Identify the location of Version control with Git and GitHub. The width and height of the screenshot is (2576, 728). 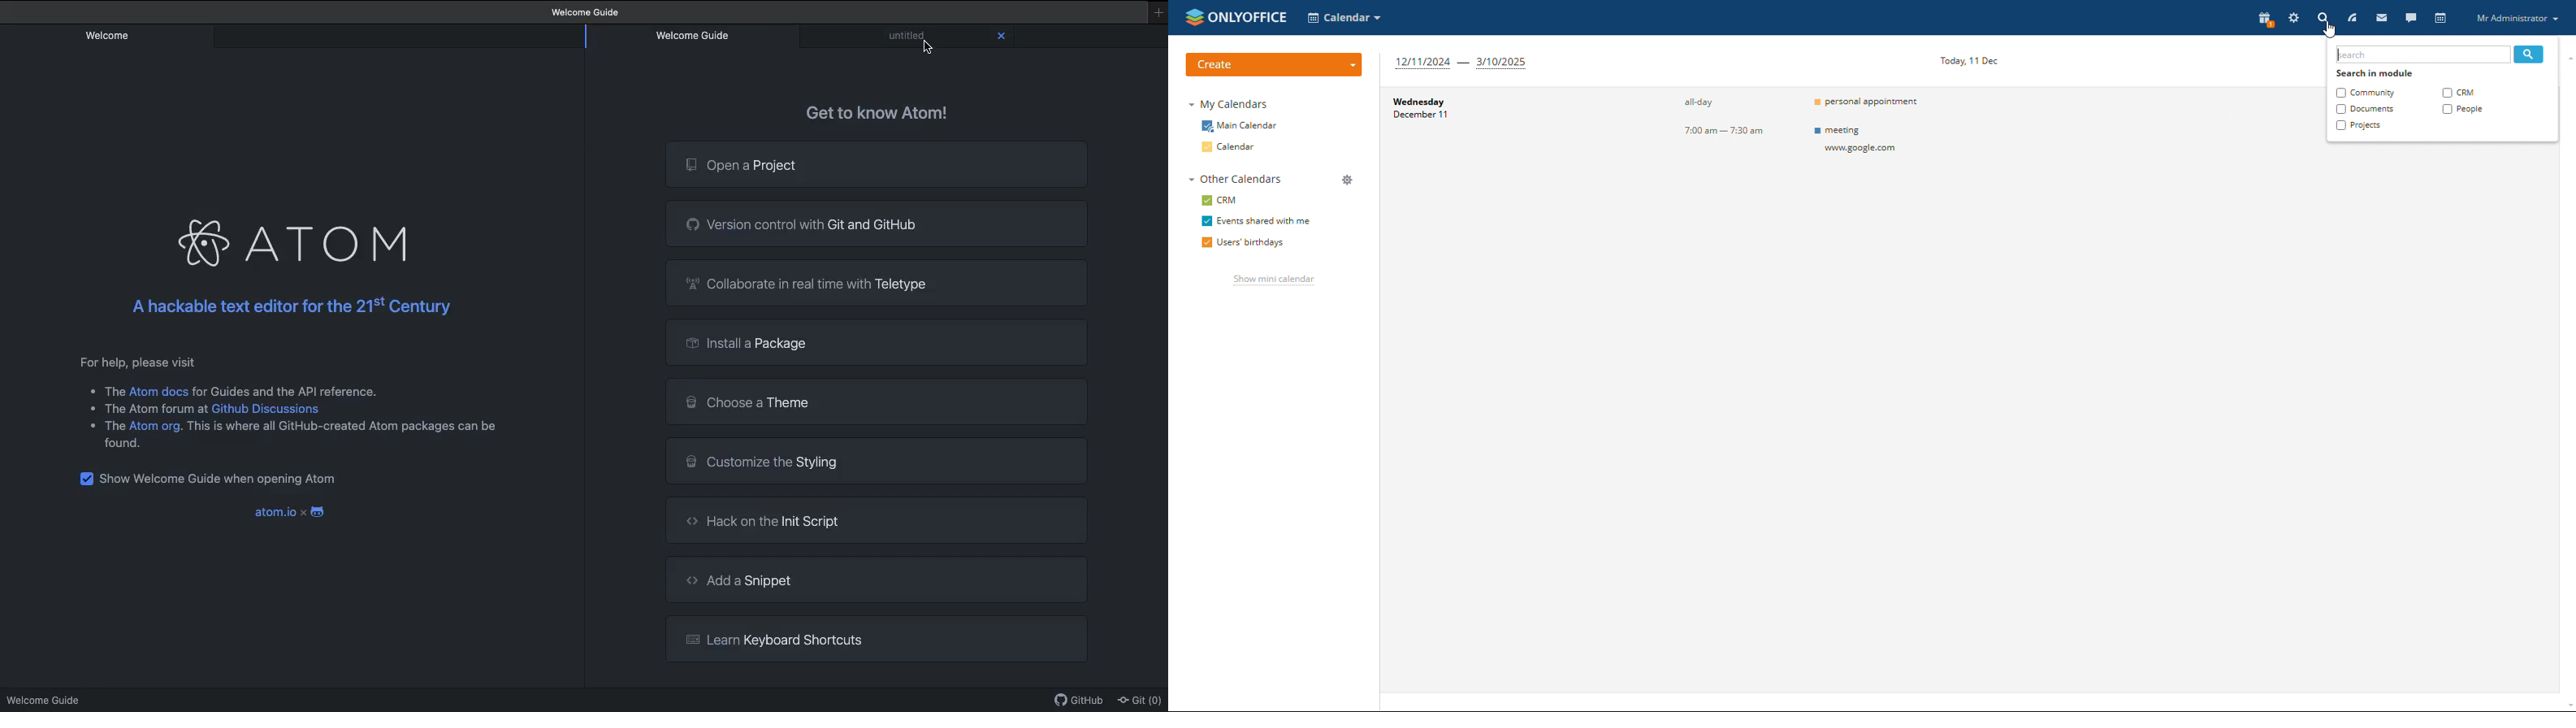
(877, 224).